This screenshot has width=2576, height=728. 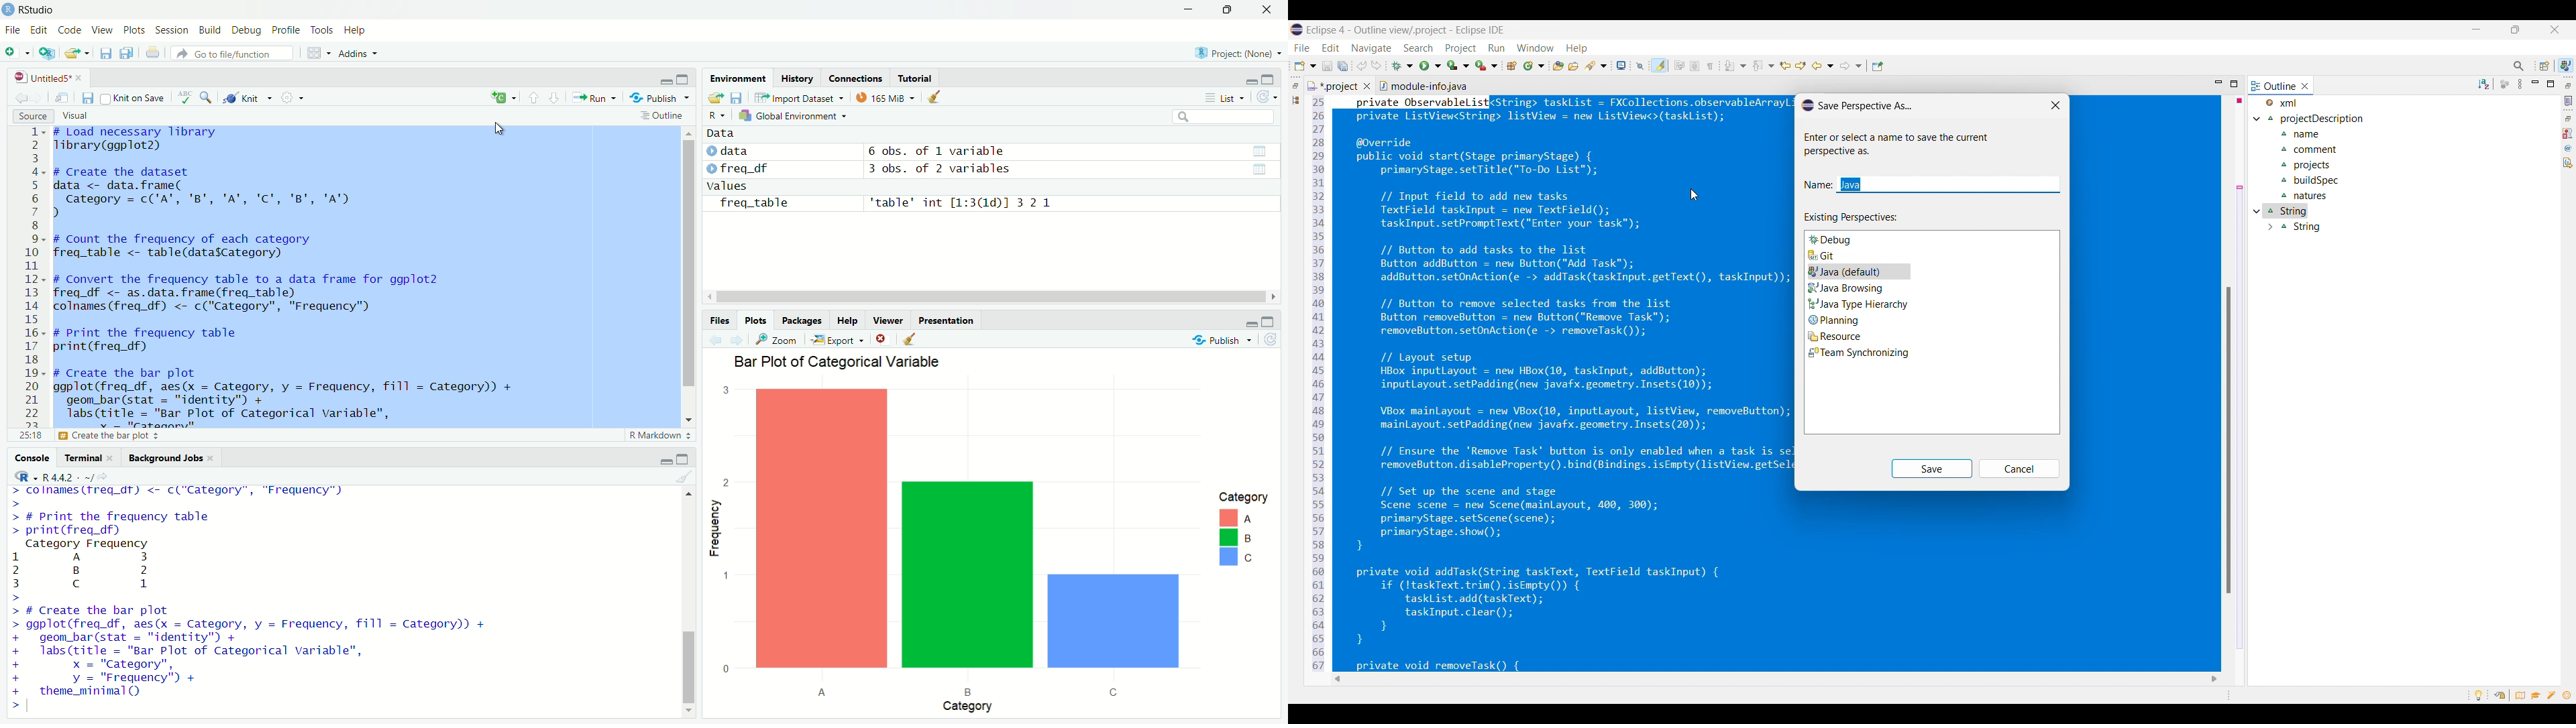 I want to click on maximize, so click(x=683, y=459).